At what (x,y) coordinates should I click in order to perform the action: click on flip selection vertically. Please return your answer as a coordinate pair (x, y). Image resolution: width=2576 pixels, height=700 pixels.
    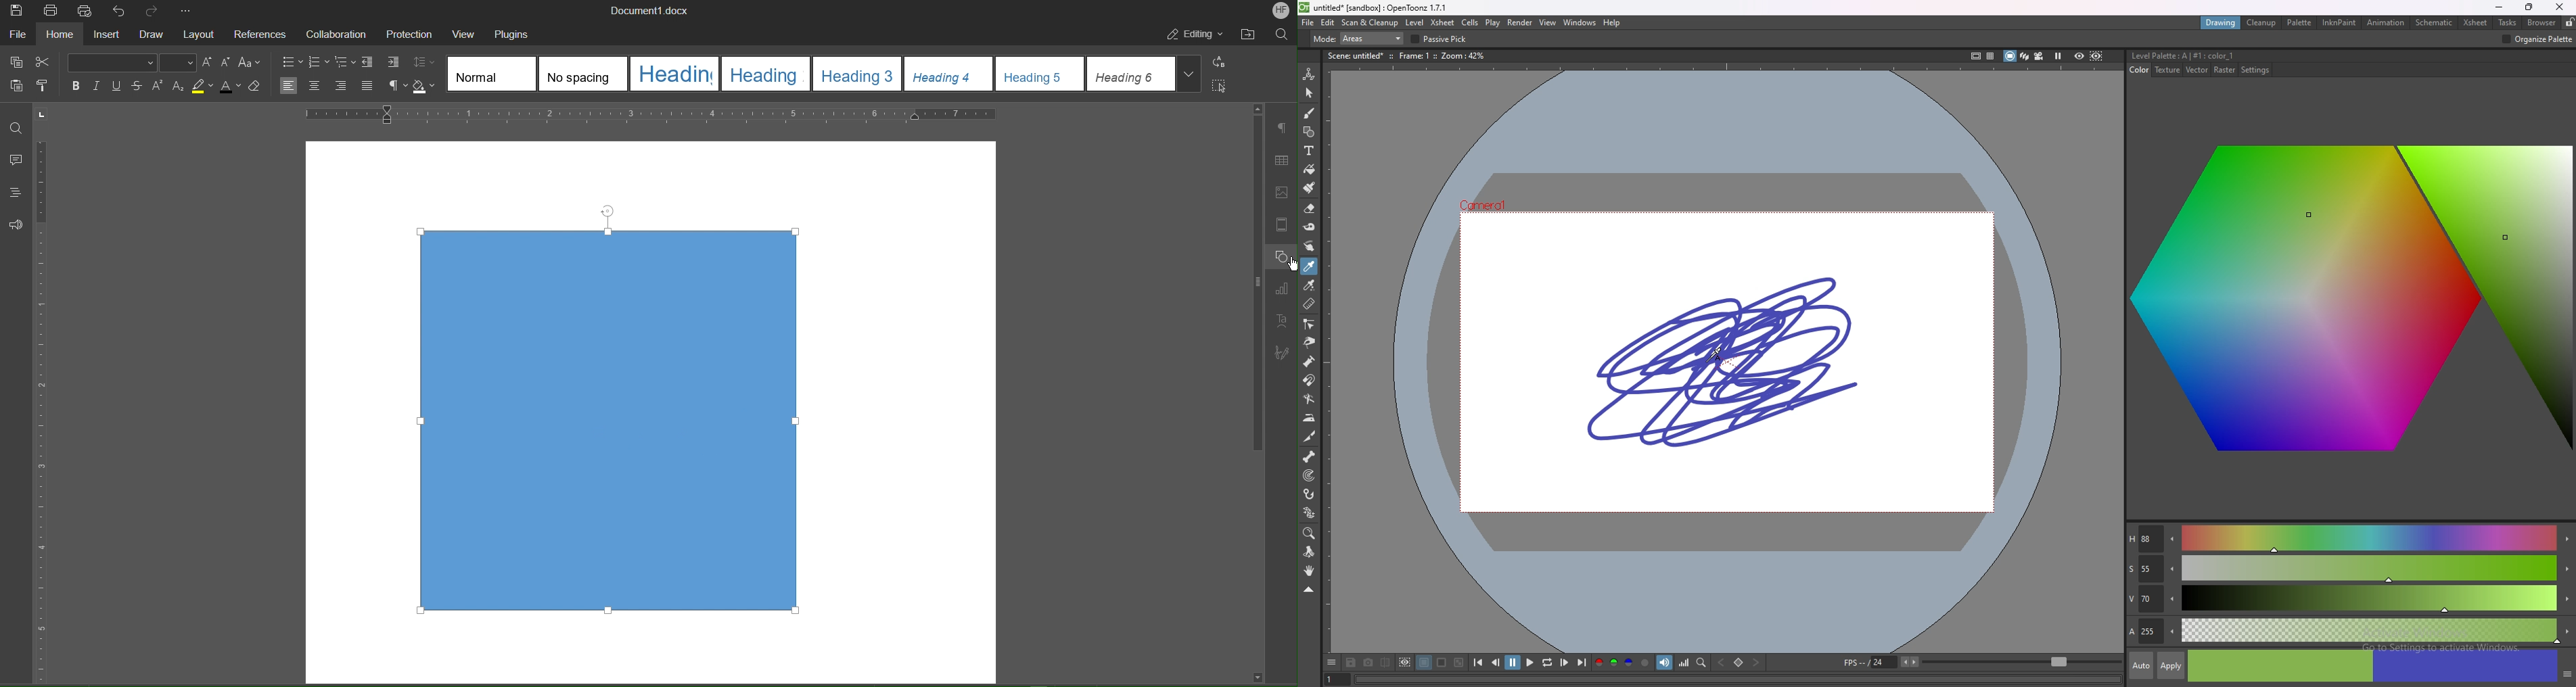
    Looking at the image, I should click on (1898, 38).